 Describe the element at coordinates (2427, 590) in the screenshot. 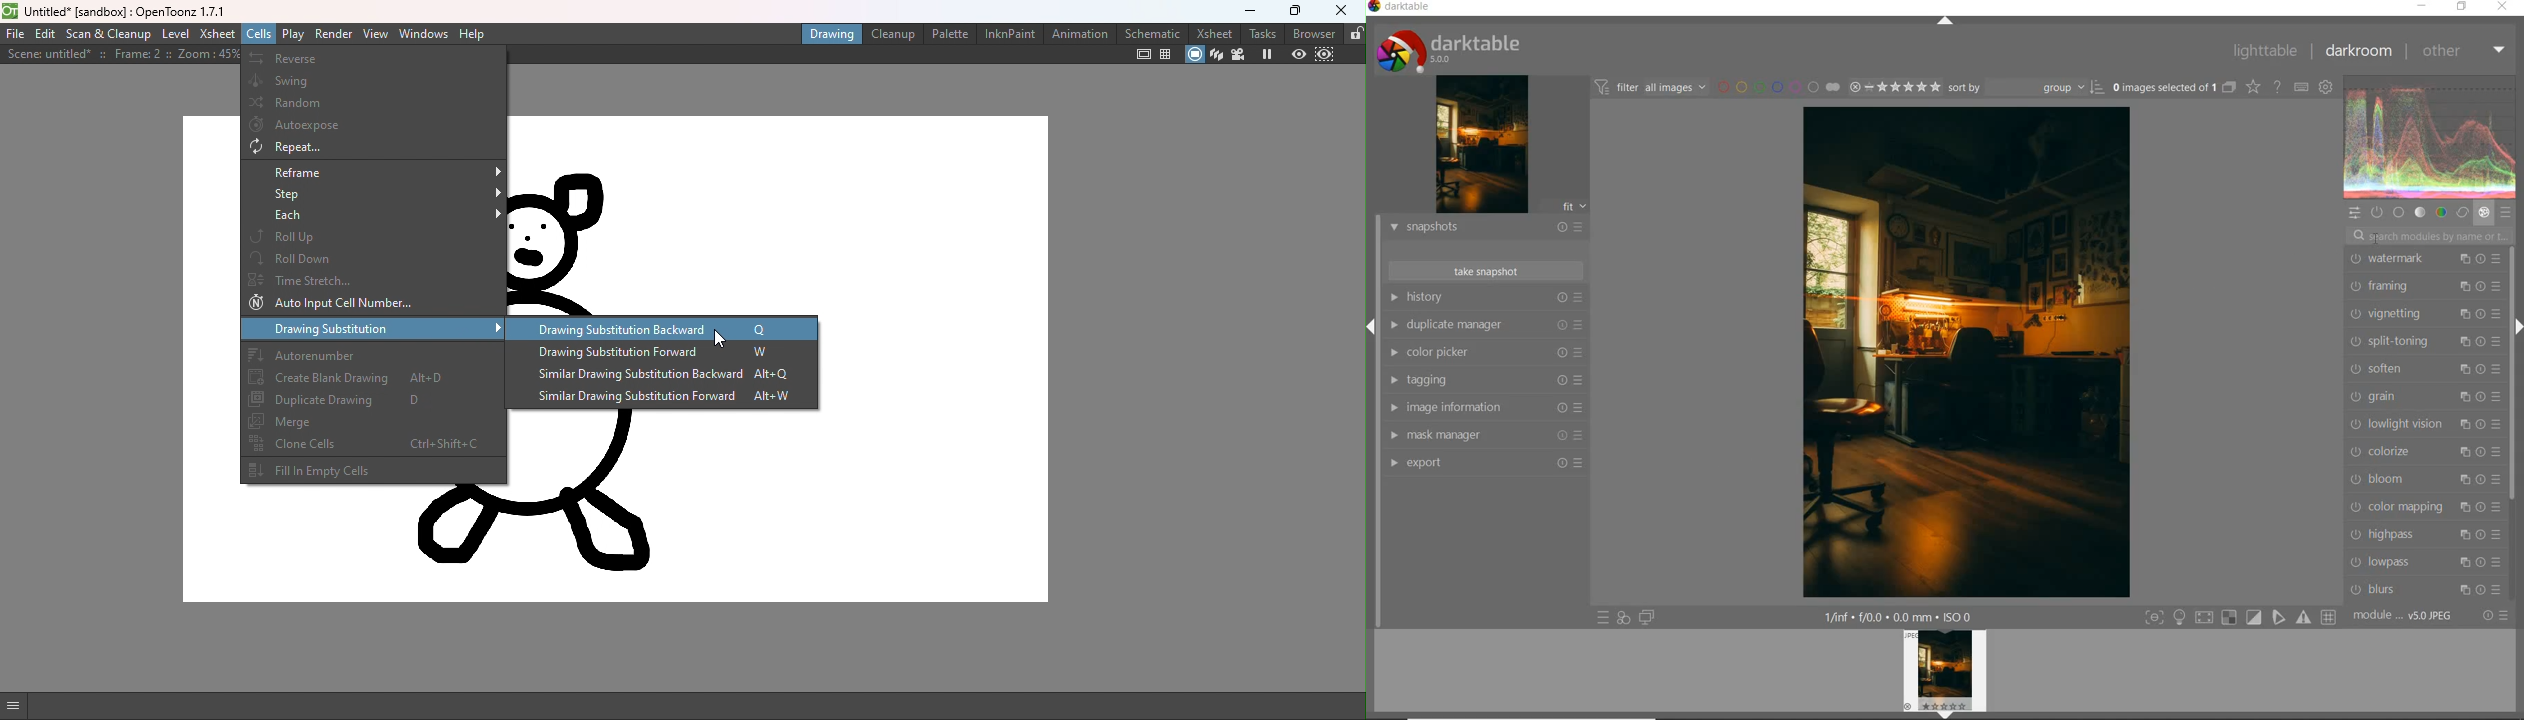

I see `blurs` at that location.